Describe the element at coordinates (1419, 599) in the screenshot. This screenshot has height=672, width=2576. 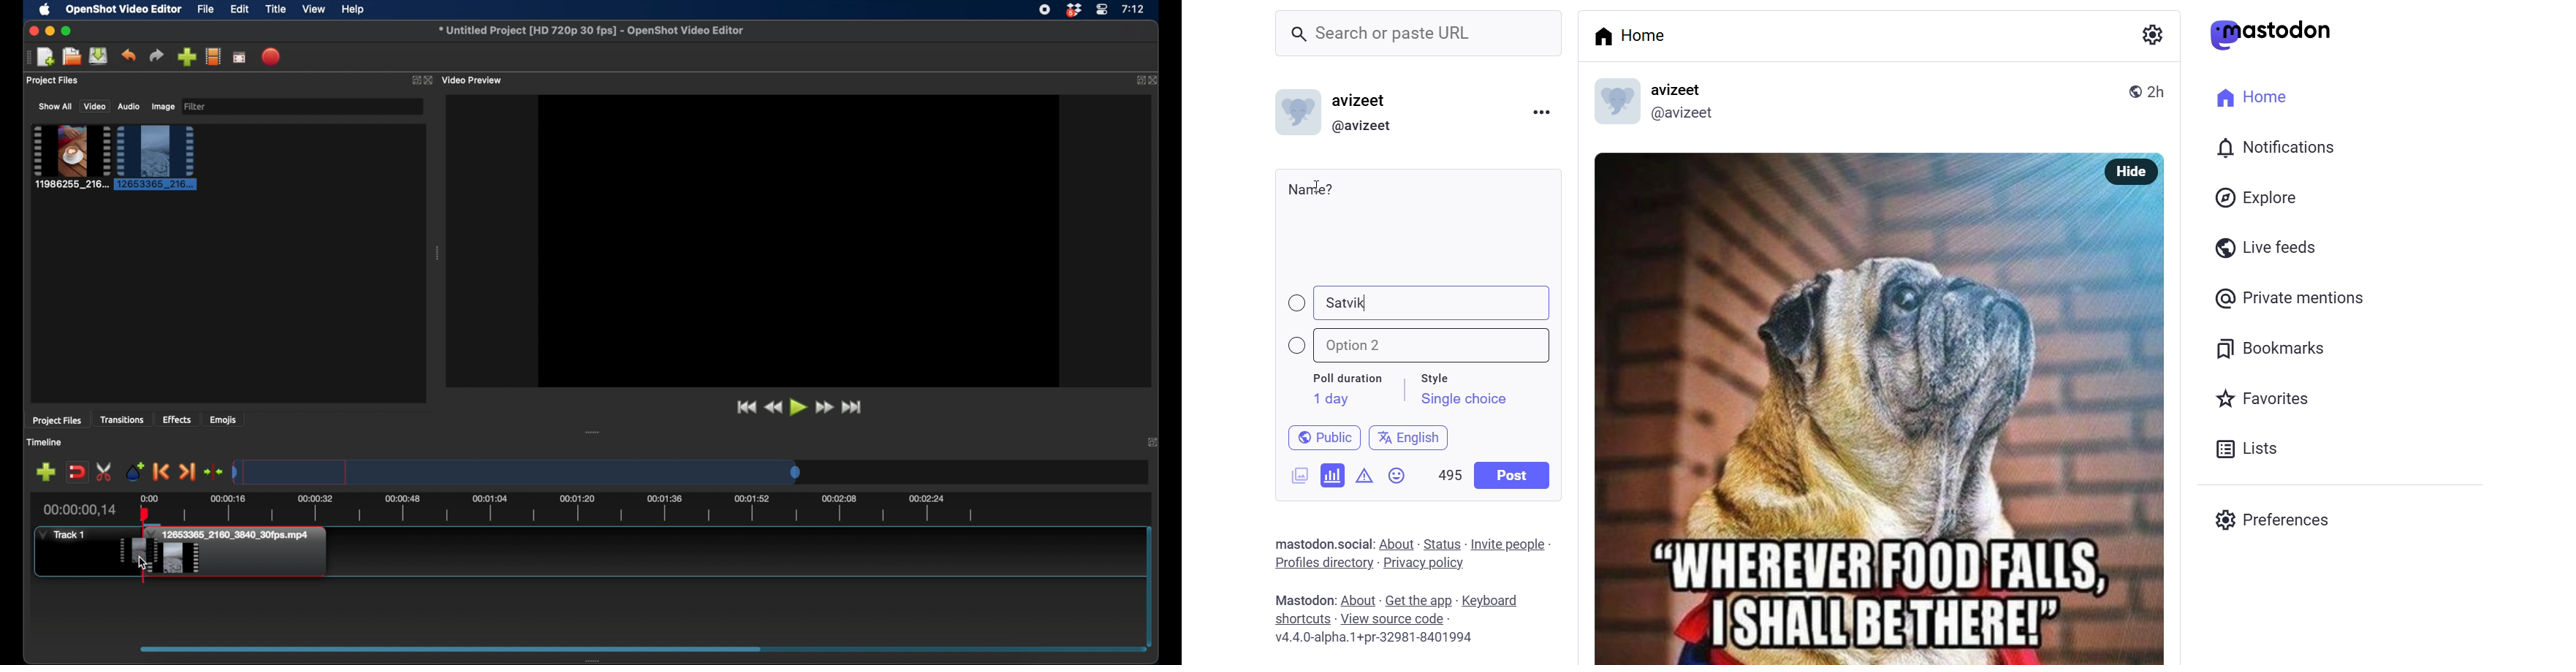
I see `get the app` at that location.